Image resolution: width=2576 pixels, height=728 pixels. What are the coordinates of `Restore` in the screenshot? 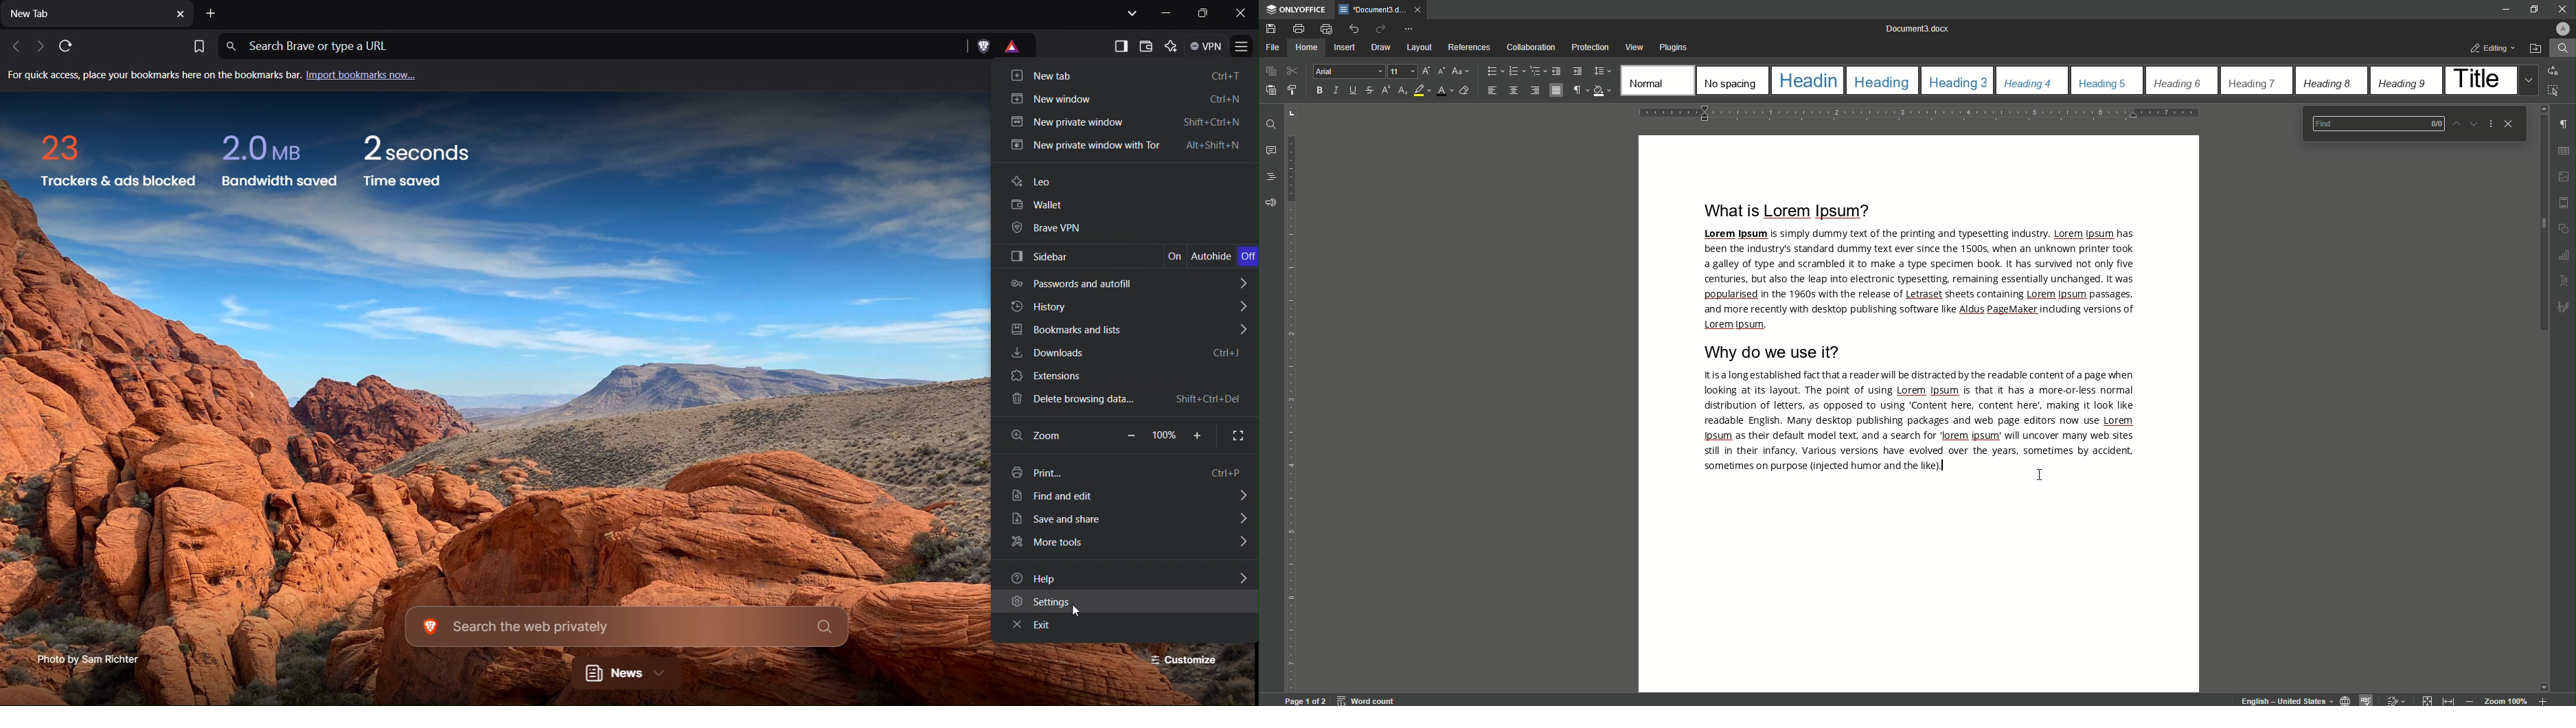 It's located at (2533, 8).